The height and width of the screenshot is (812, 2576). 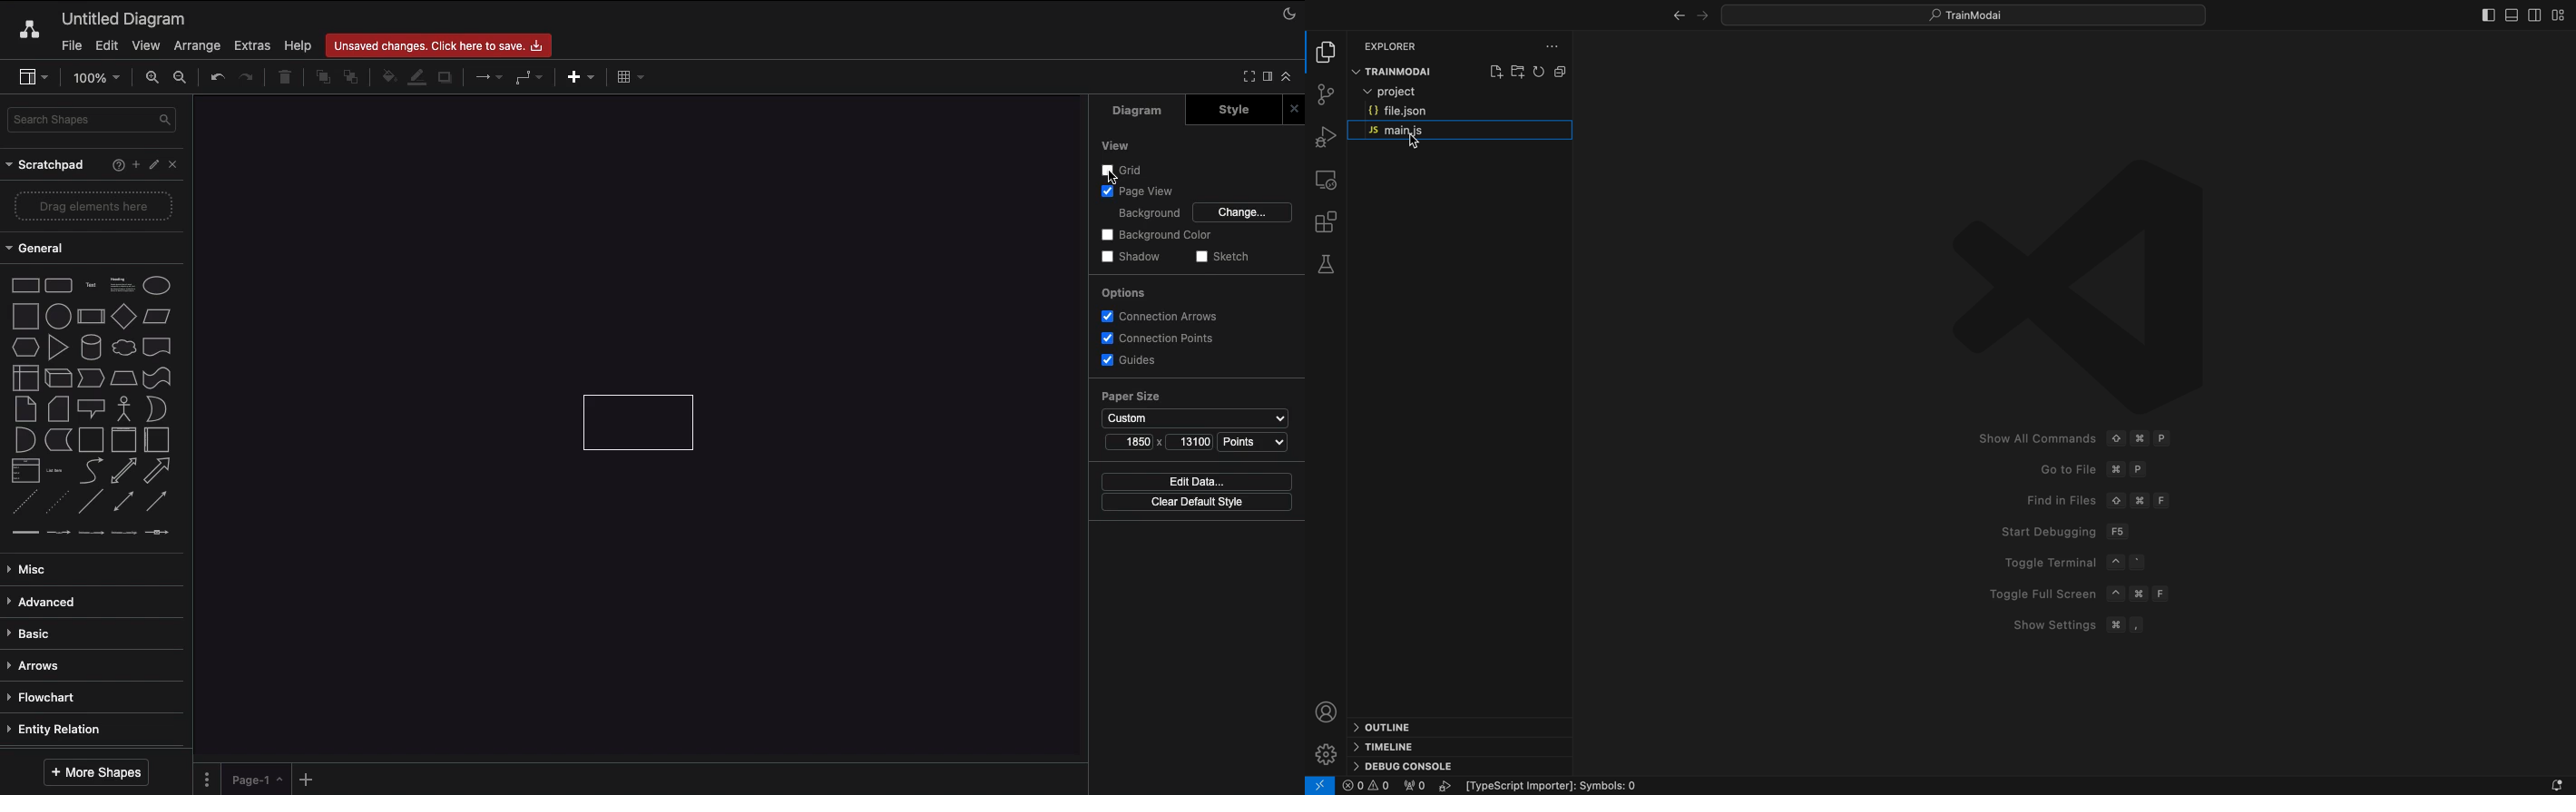 What do you see at coordinates (442, 44) in the screenshot?
I see `Unsaved to save` at bounding box center [442, 44].